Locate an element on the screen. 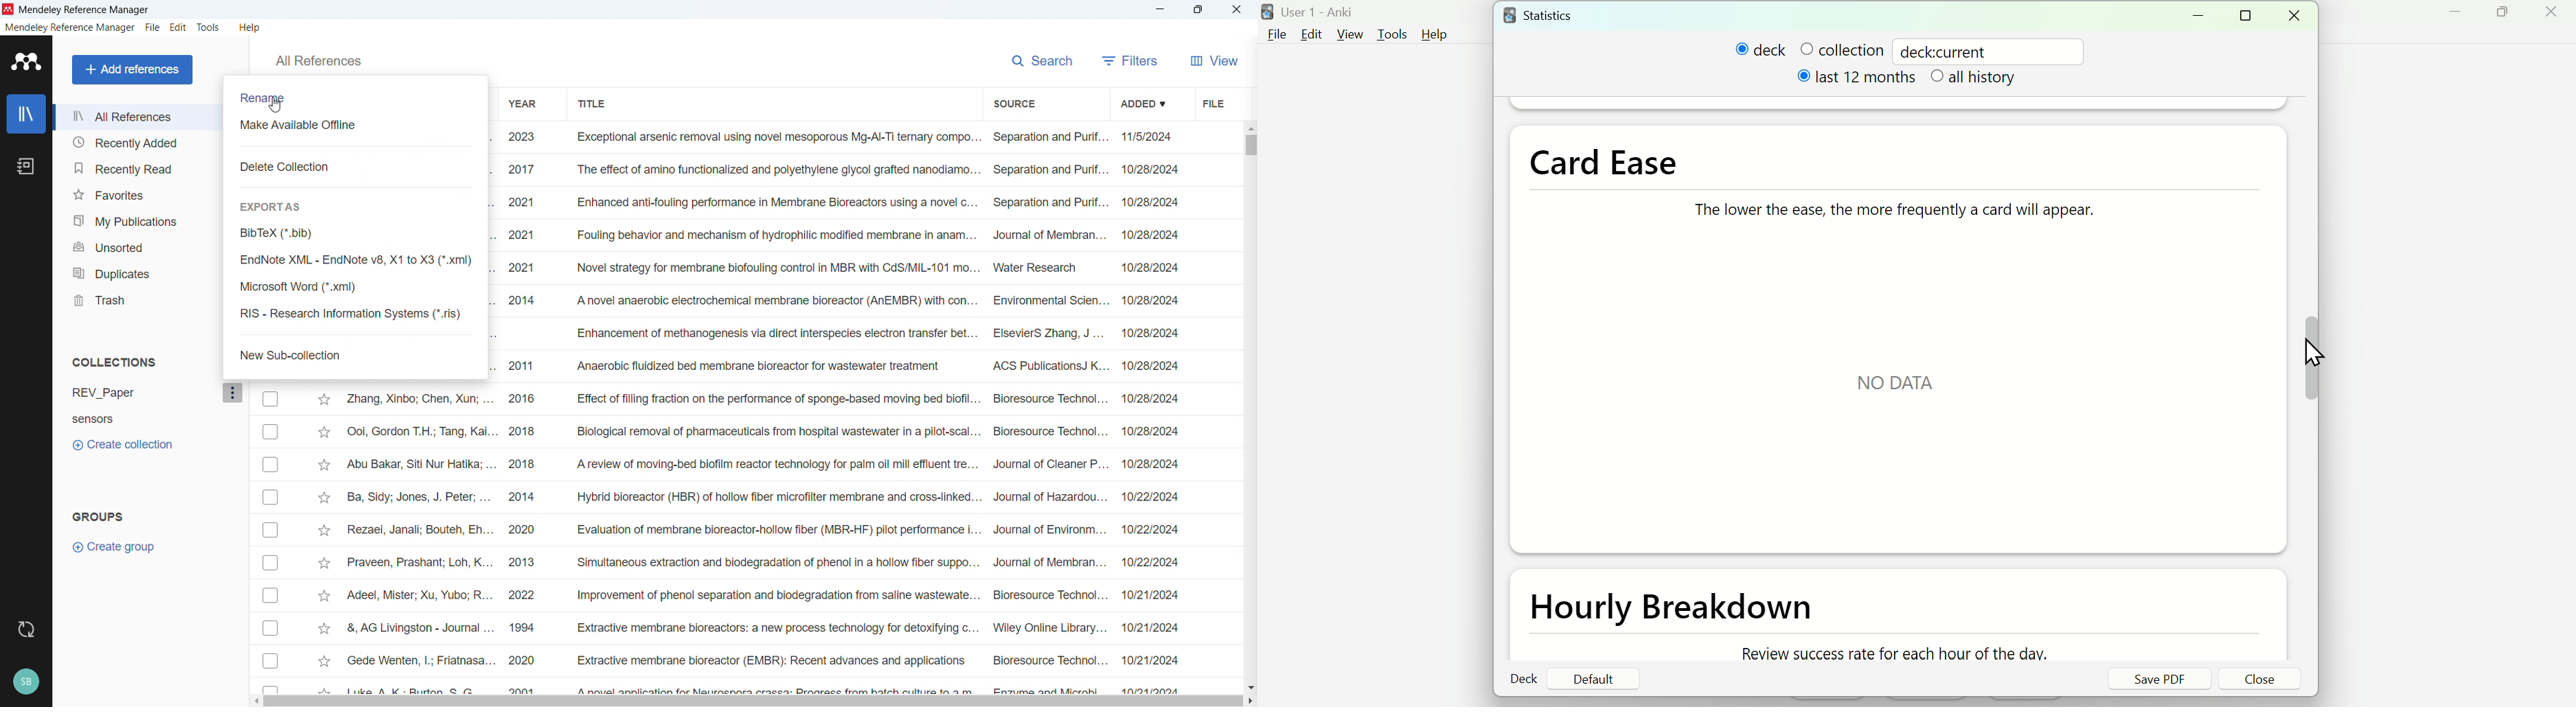 This screenshot has height=728, width=2576. Select respective publication is located at coordinates (270, 660).